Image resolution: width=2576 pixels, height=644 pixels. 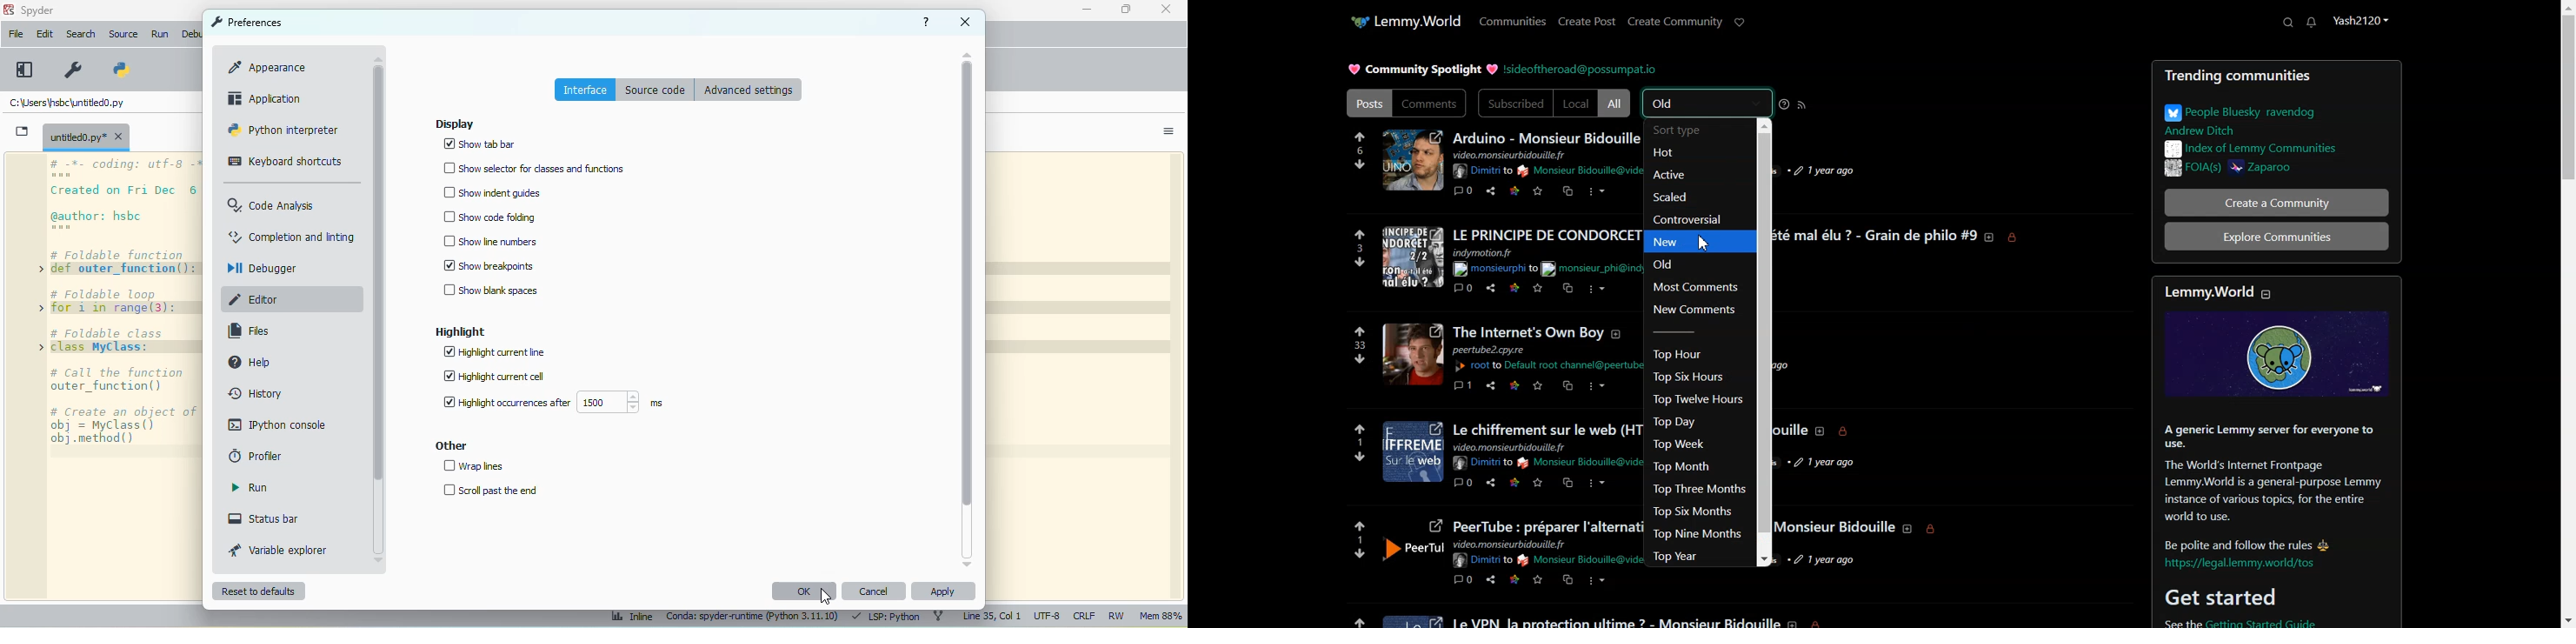 What do you see at coordinates (1802, 104) in the screenshot?
I see `RSS` at bounding box center [1802, 104].